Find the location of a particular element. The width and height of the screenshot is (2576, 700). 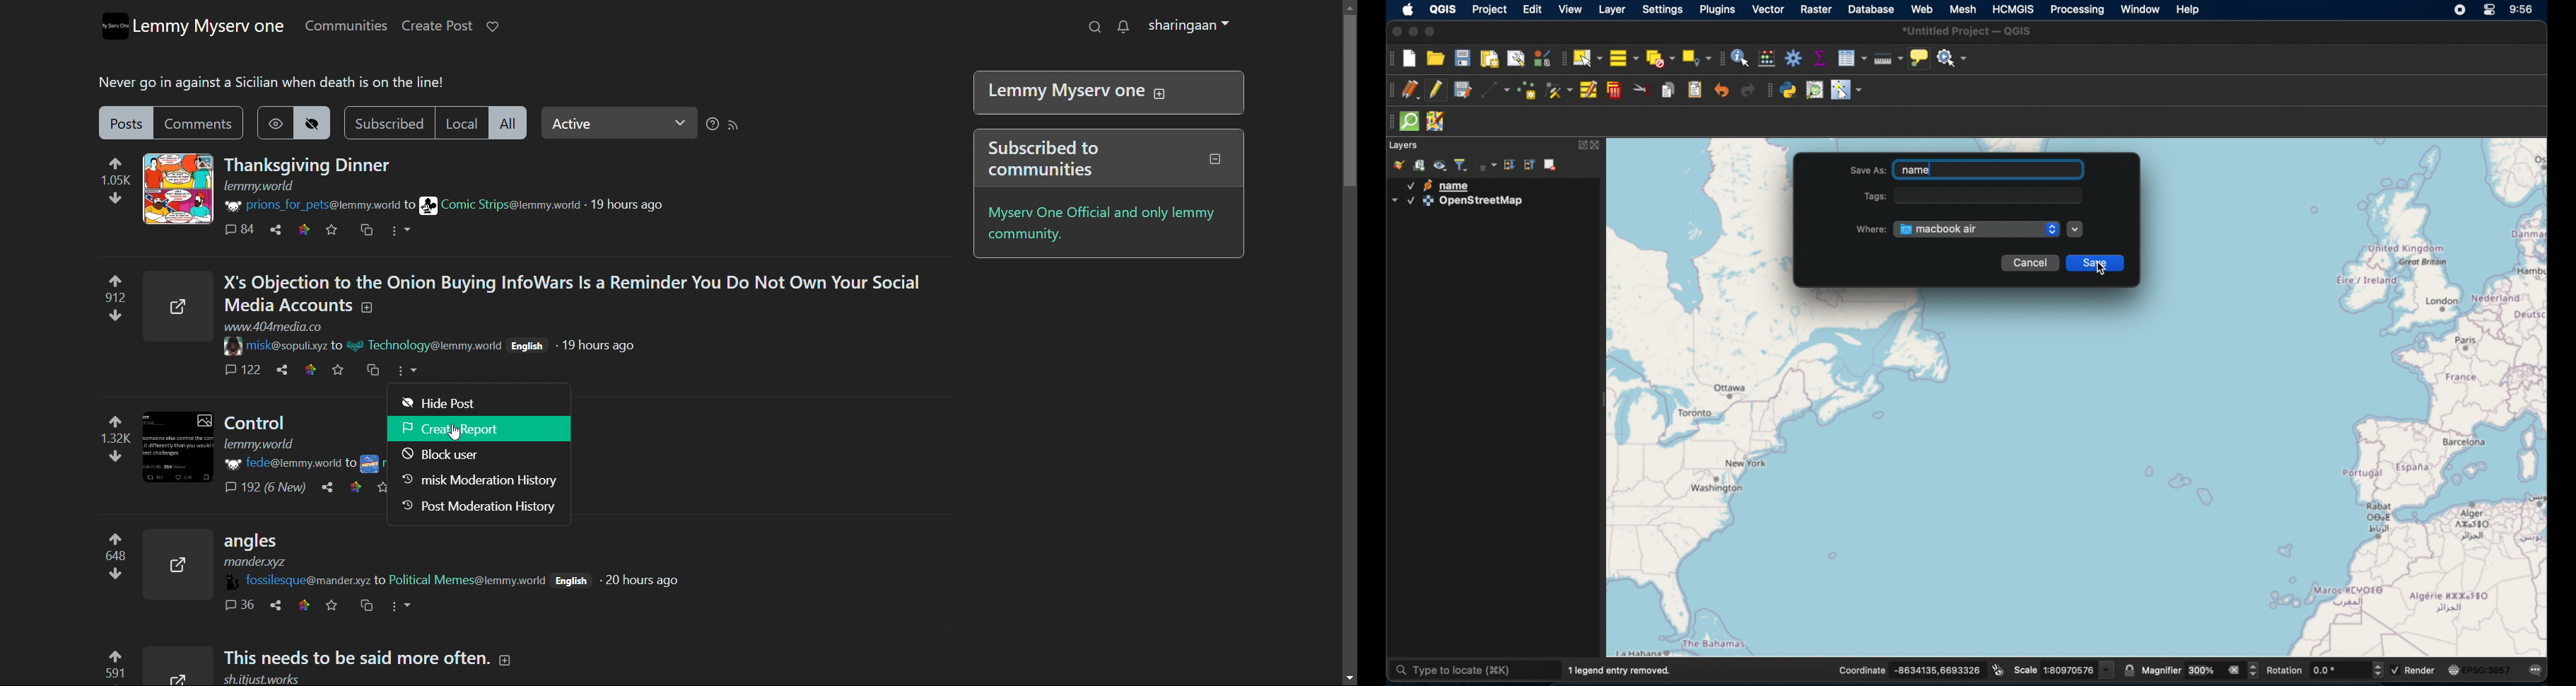

no action selected is located at coordinates (1953, 59).